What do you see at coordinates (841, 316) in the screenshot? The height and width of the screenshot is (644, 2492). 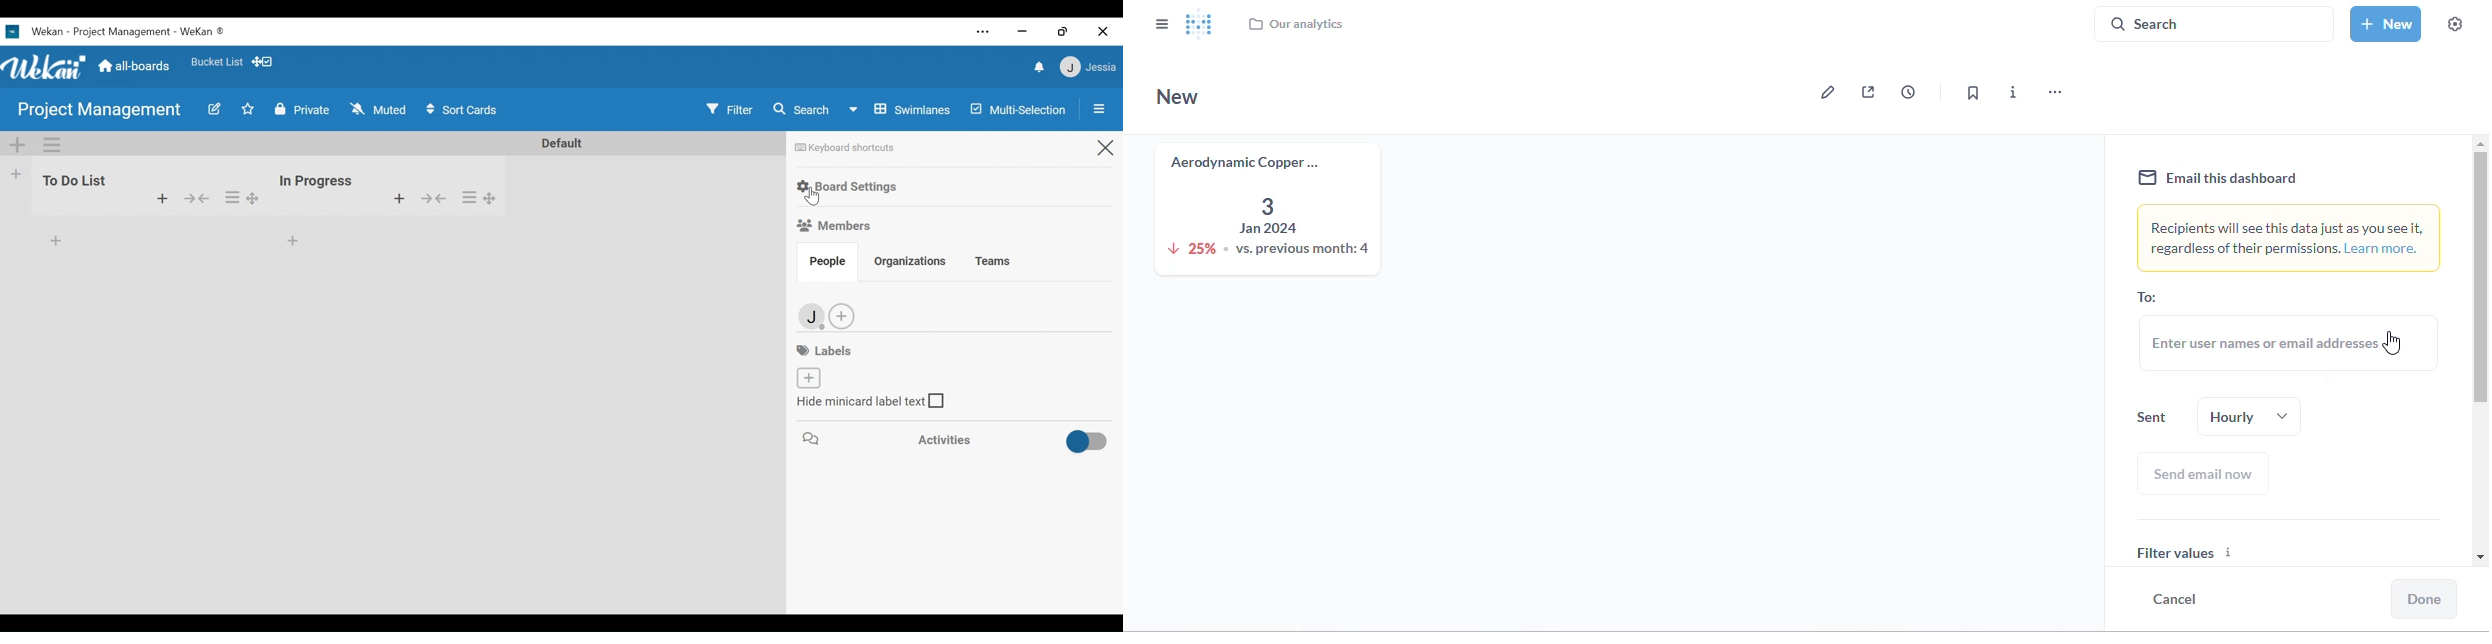 I see `Add Member` at bounding box center [841, 316].